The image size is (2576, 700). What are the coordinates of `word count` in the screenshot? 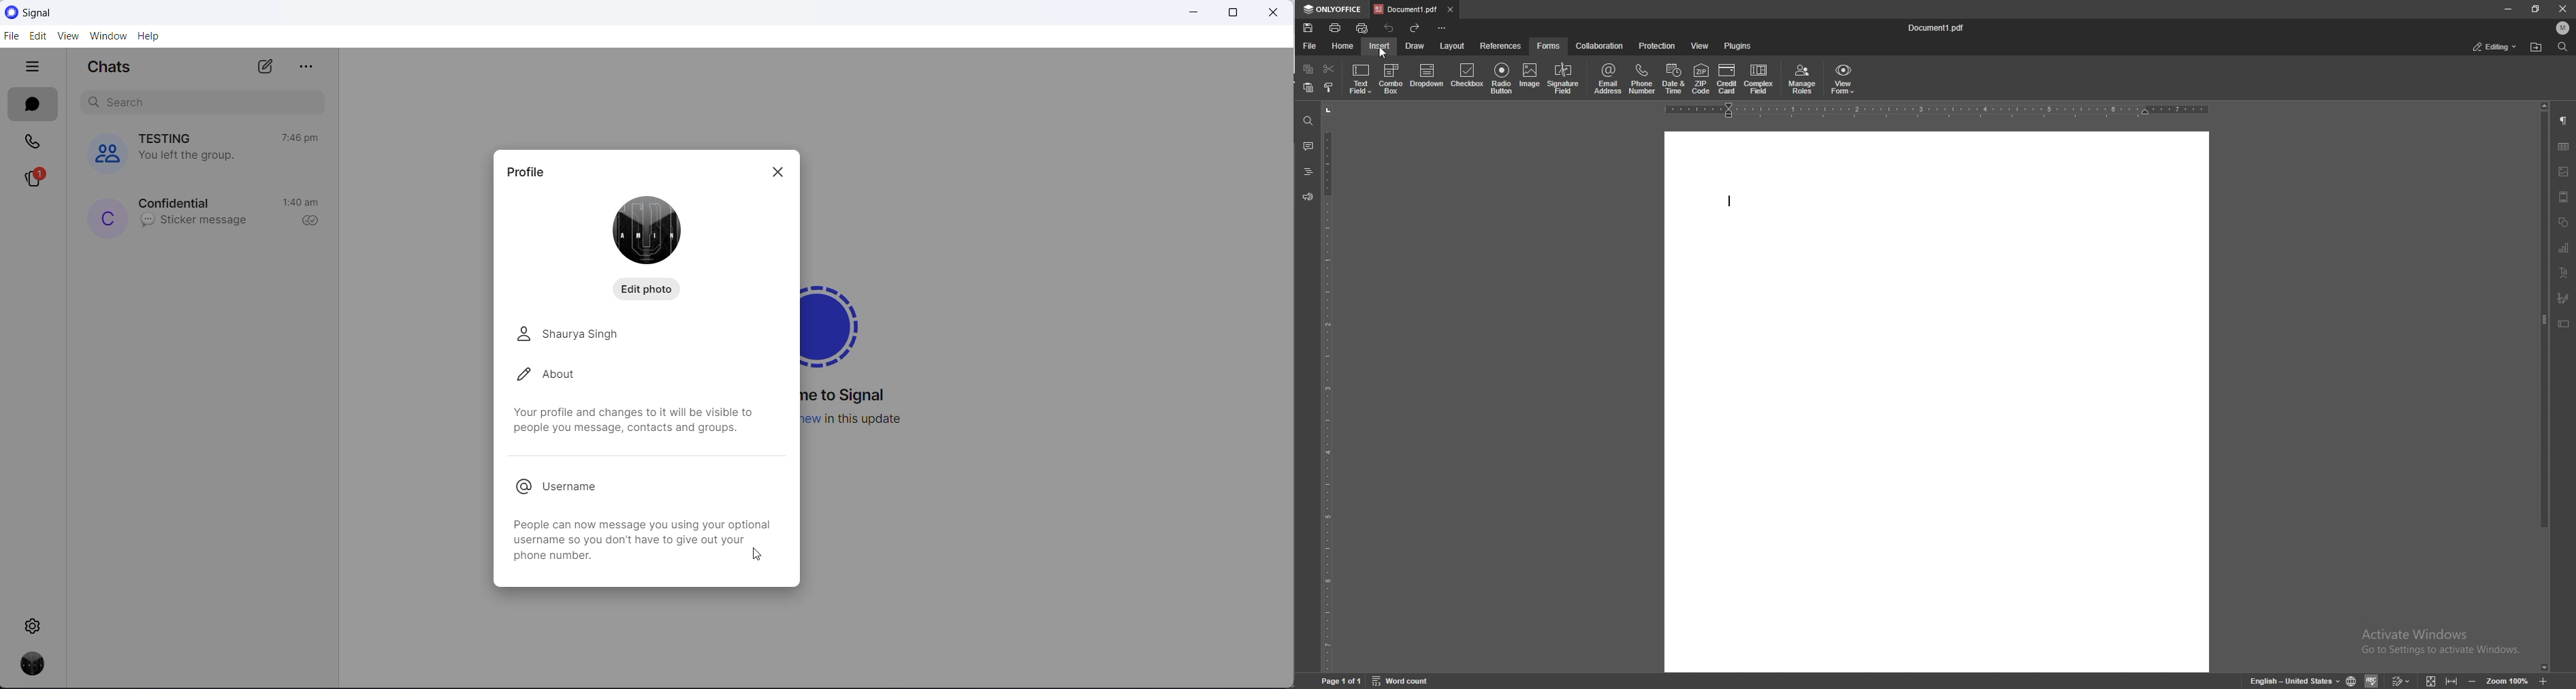 It's located at (1402, 681).